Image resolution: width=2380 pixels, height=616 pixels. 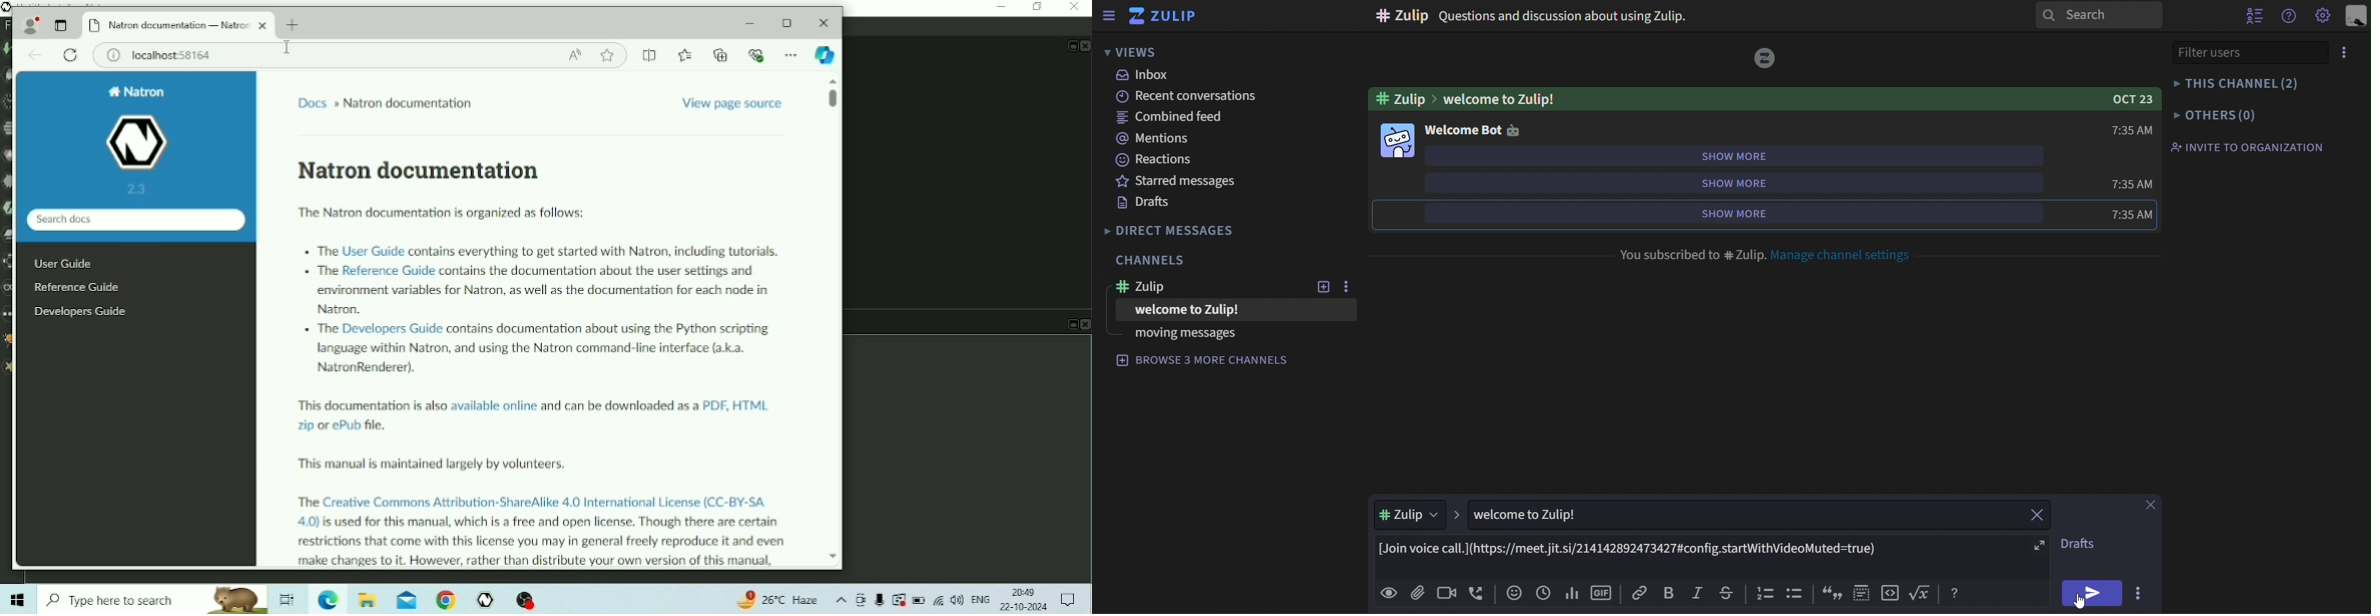 What do you see at coordinates (1765, 58) in the screenshot?
I see `logo` at bounding box center [1765, 58].